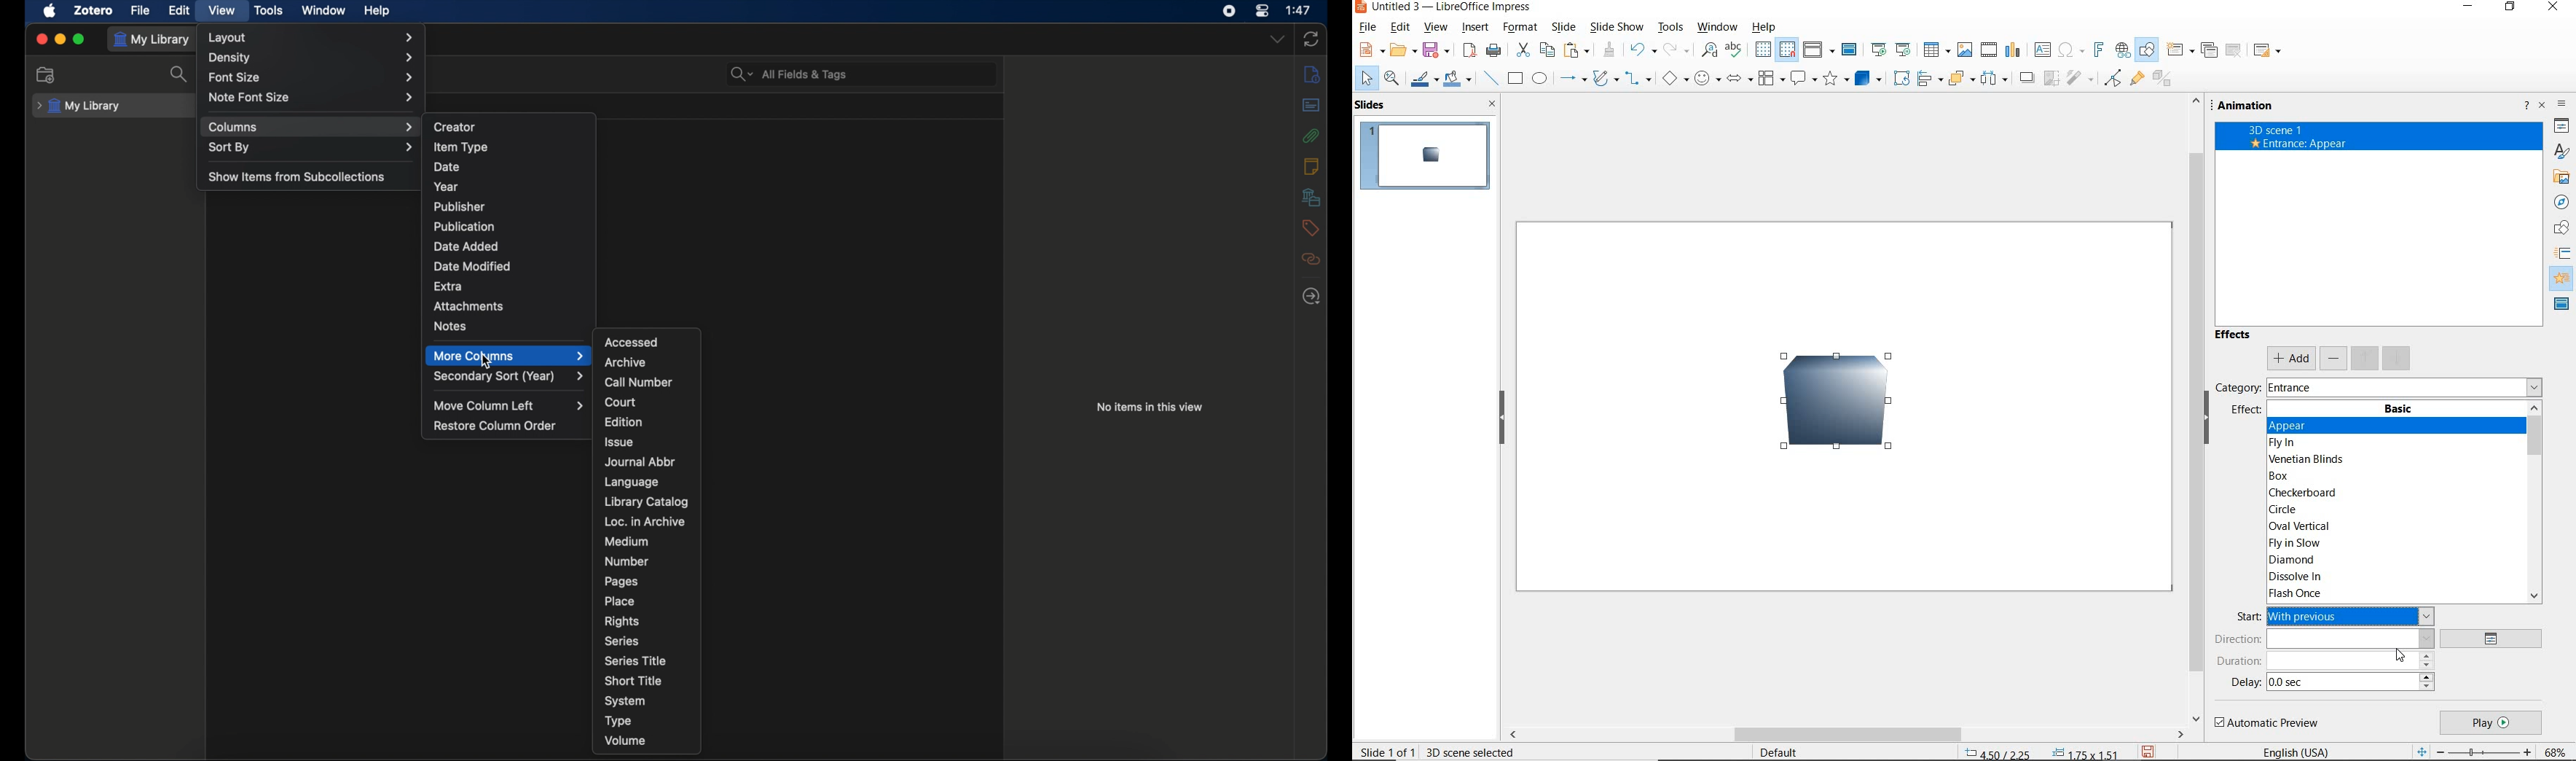  I want to click on zoom factor, so click(2556, 750).